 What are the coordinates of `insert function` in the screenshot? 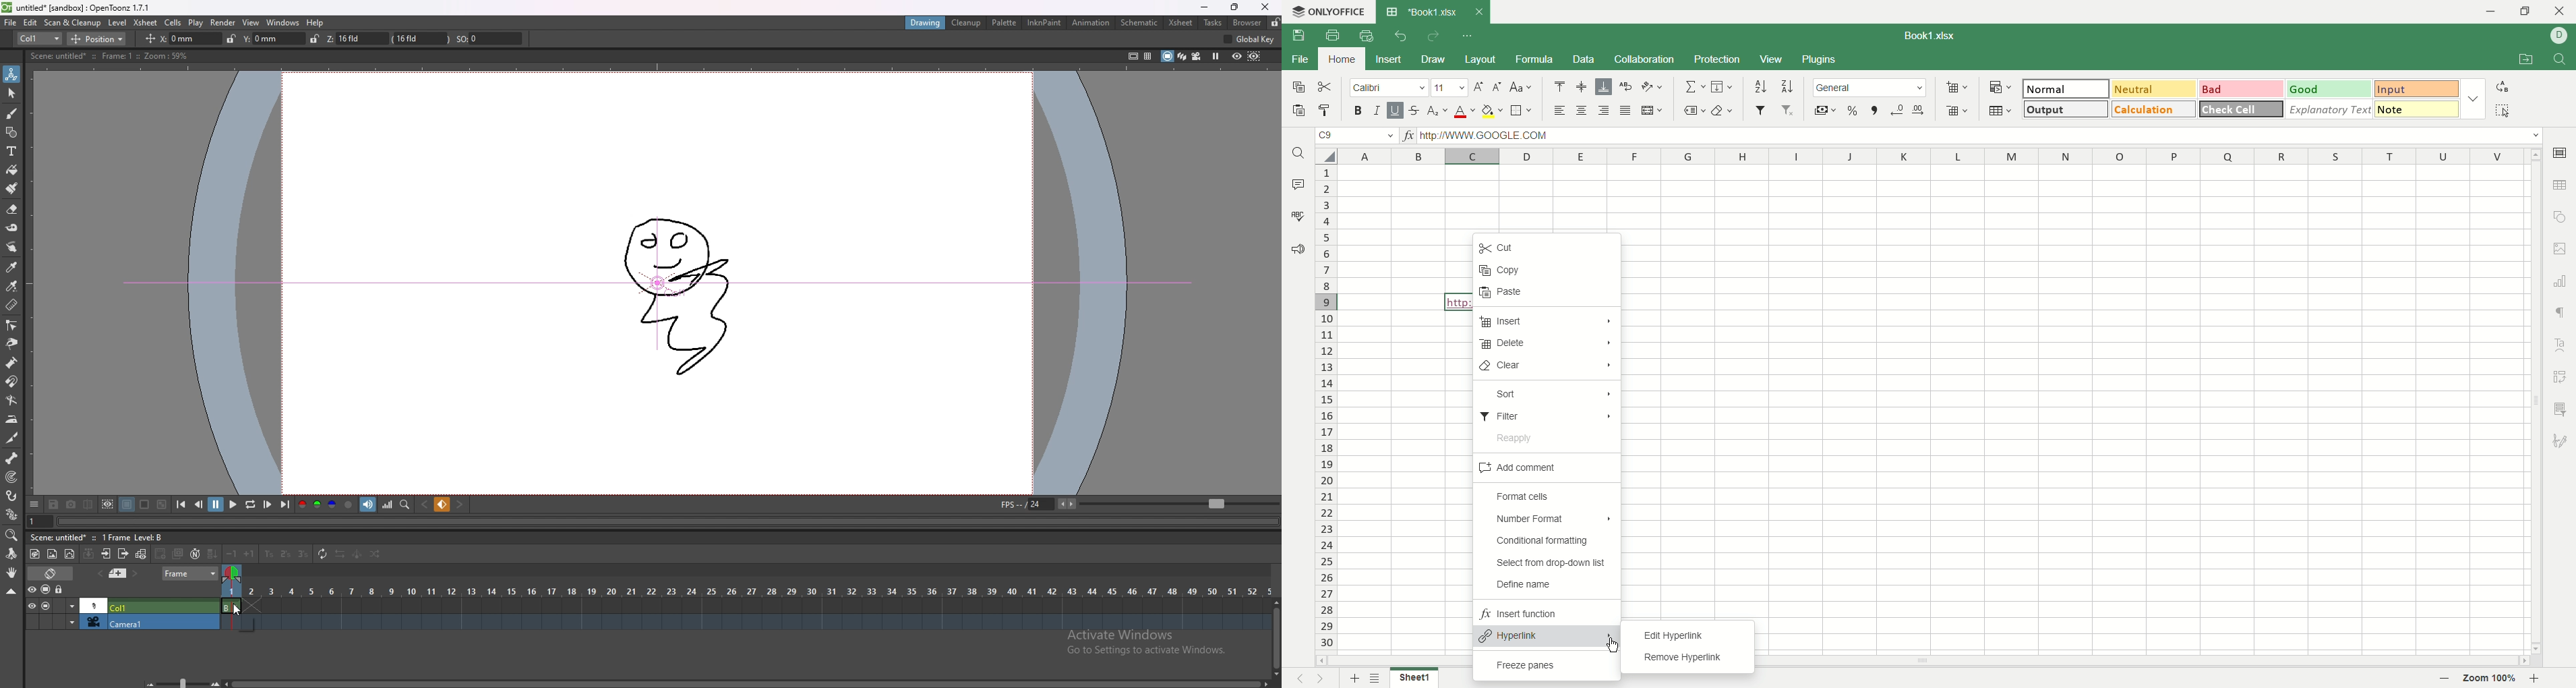 It's located at (1409, 136).